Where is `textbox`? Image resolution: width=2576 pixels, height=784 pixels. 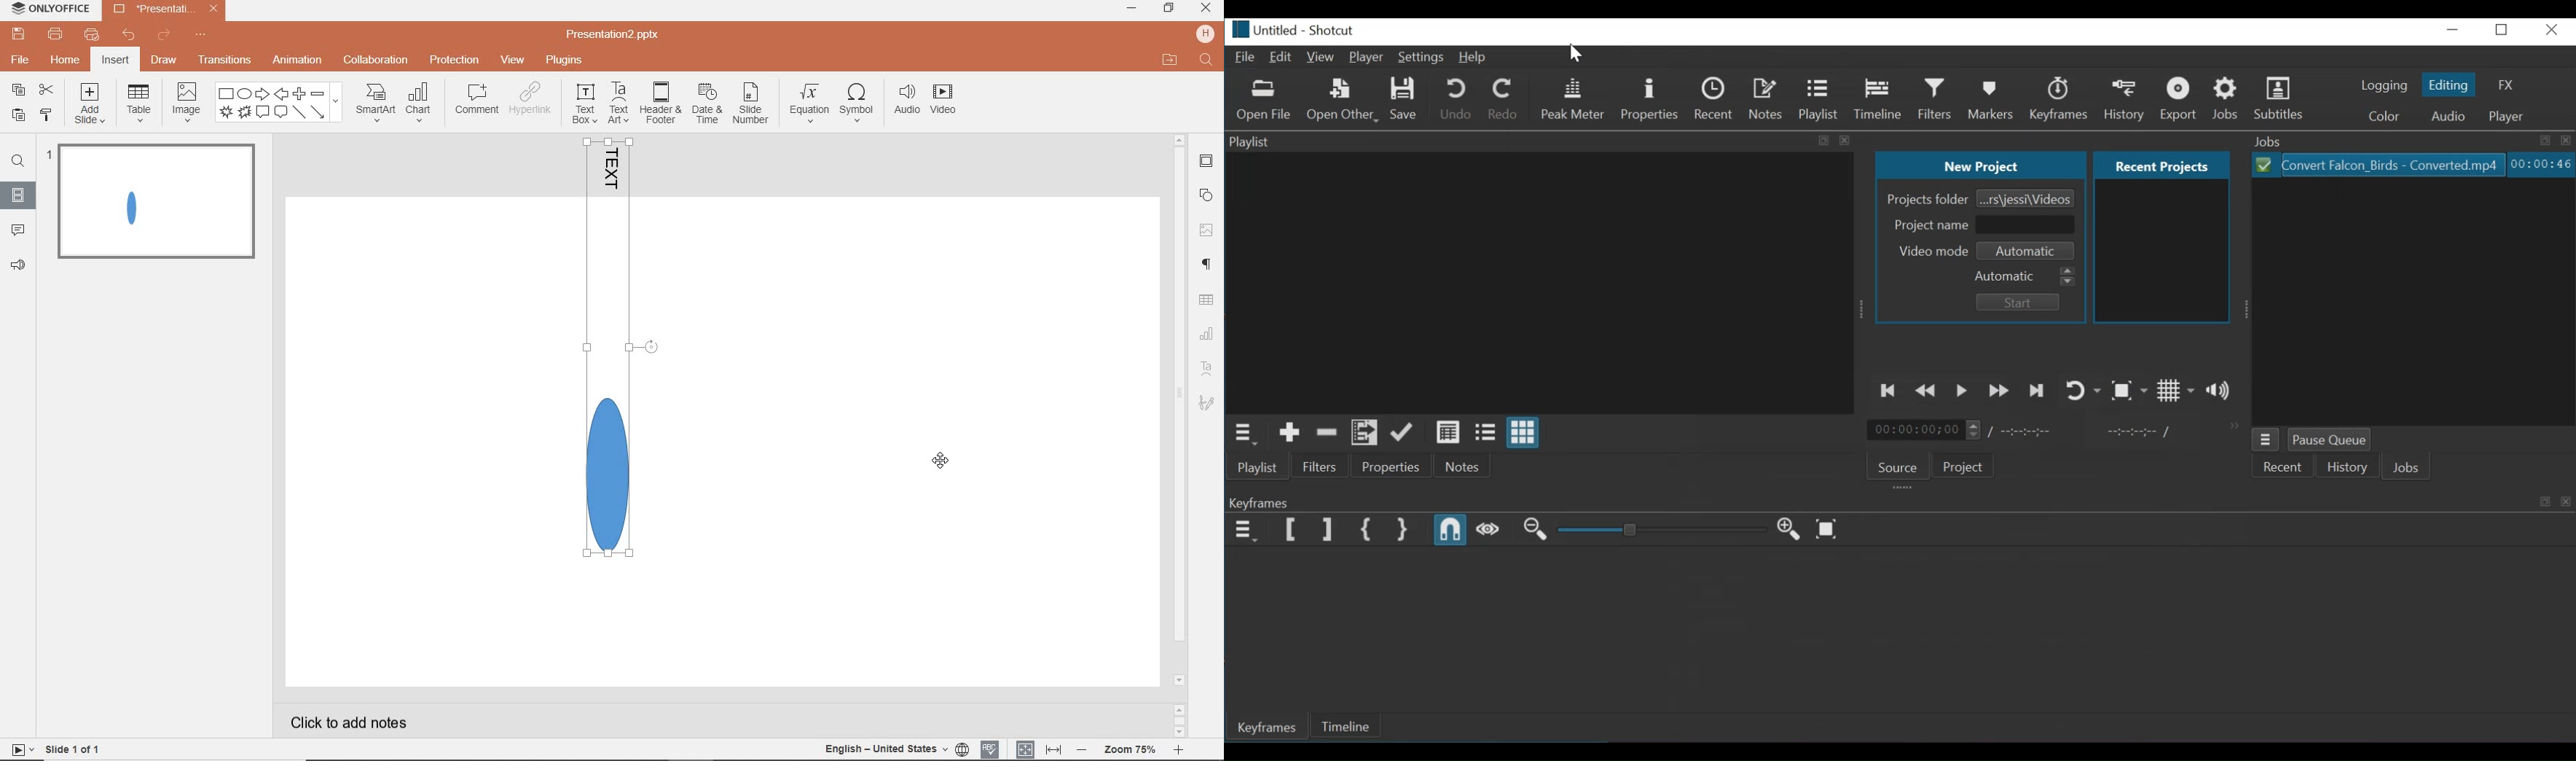 textbox is located at coordinates (583, 104).